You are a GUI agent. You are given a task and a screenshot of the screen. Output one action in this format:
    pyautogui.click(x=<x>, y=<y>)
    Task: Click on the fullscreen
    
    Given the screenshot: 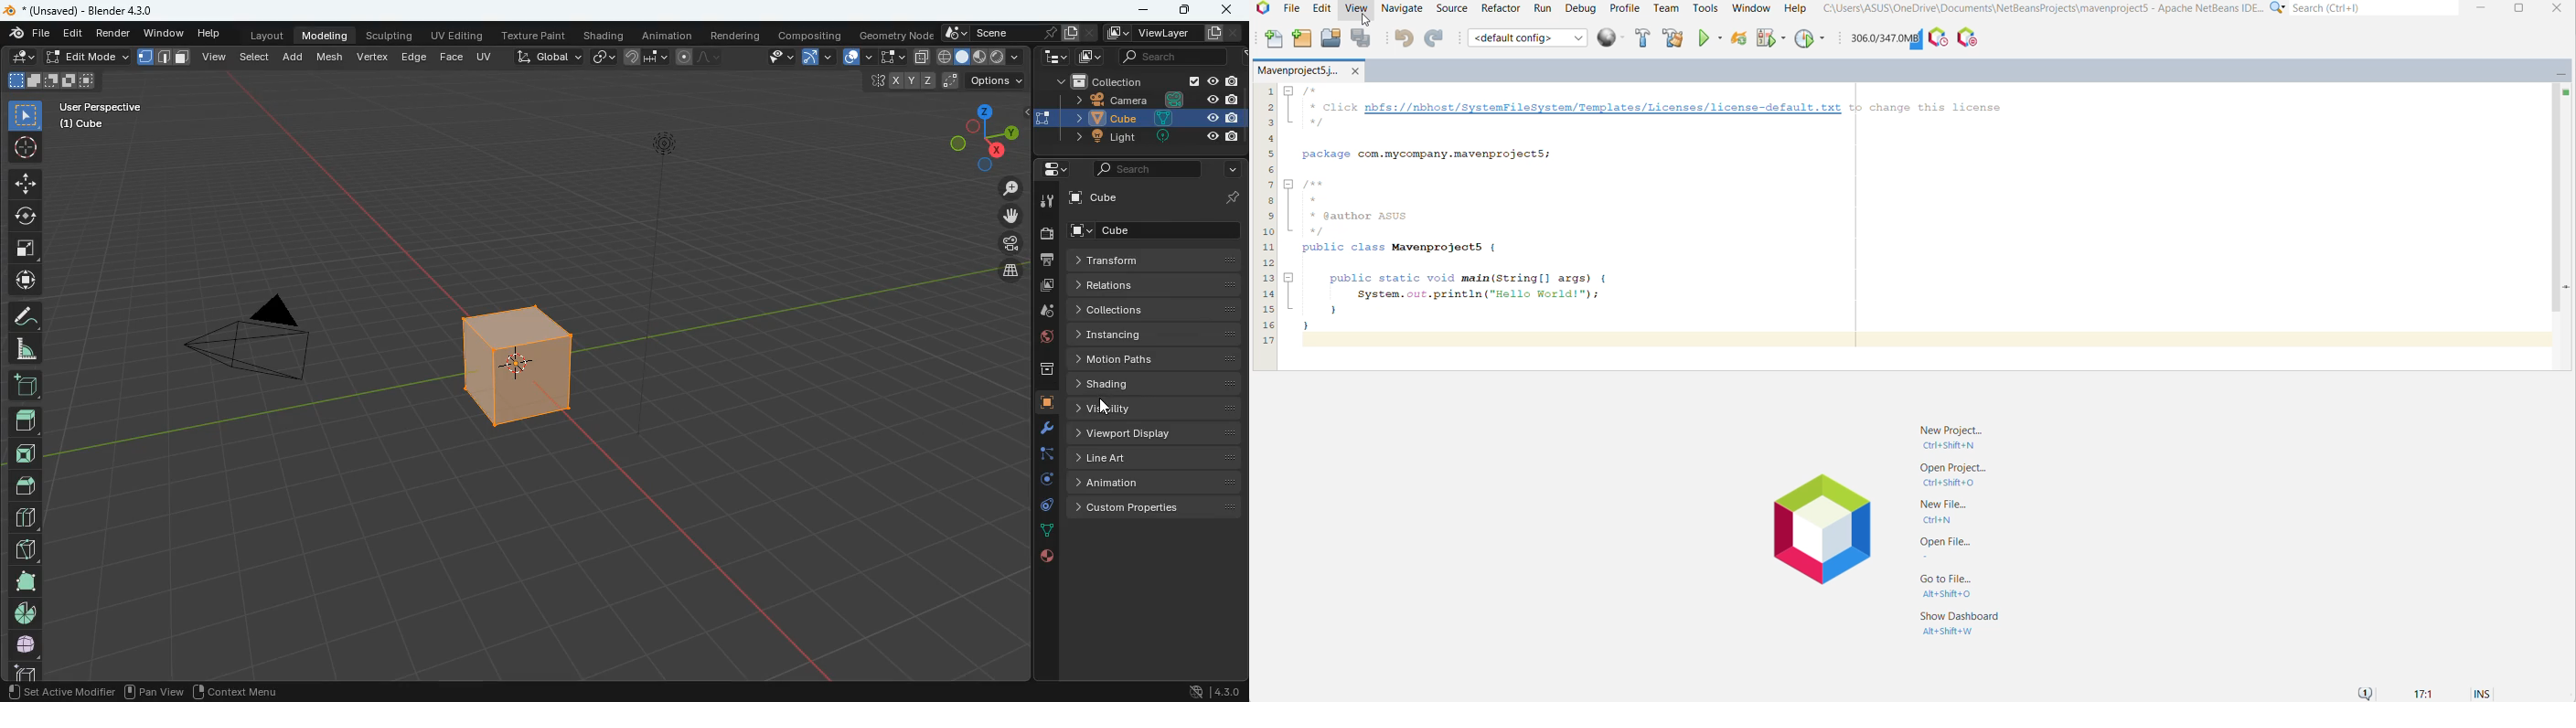 What is the action you would take?
    pyautogui.click(x=25, y=249)
    